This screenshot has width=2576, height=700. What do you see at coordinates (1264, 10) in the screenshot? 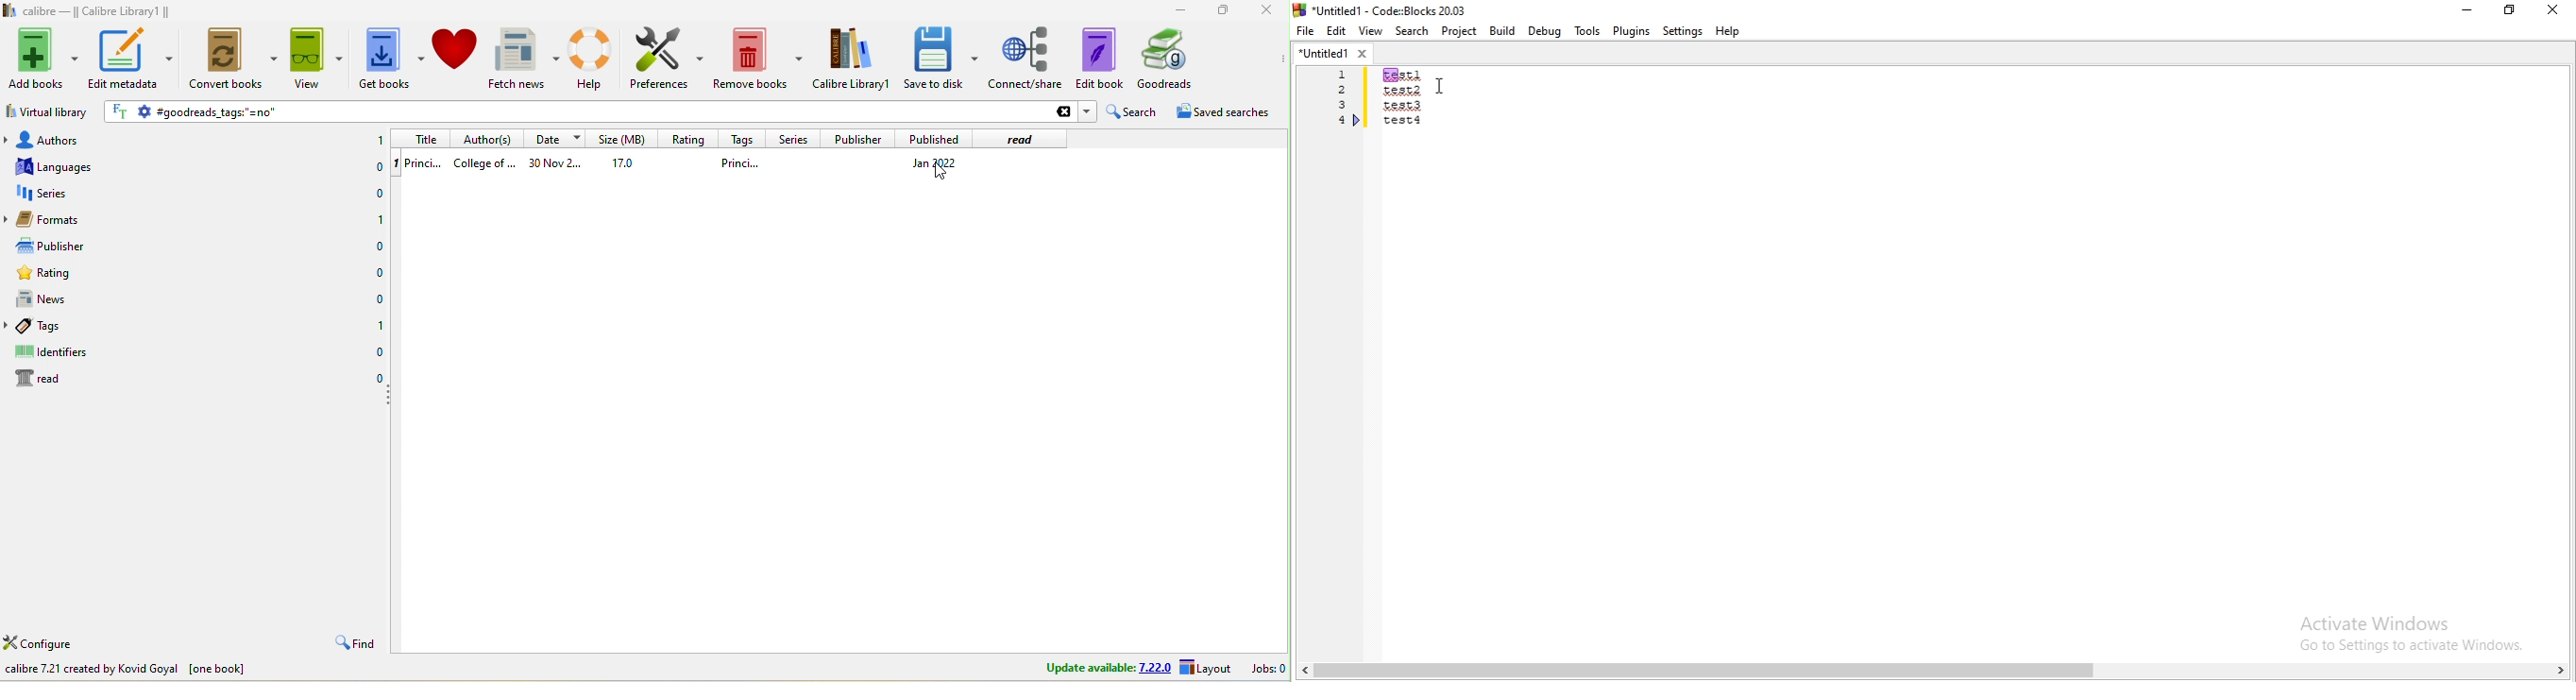
I see `close` at bounding box center [1264, 10].